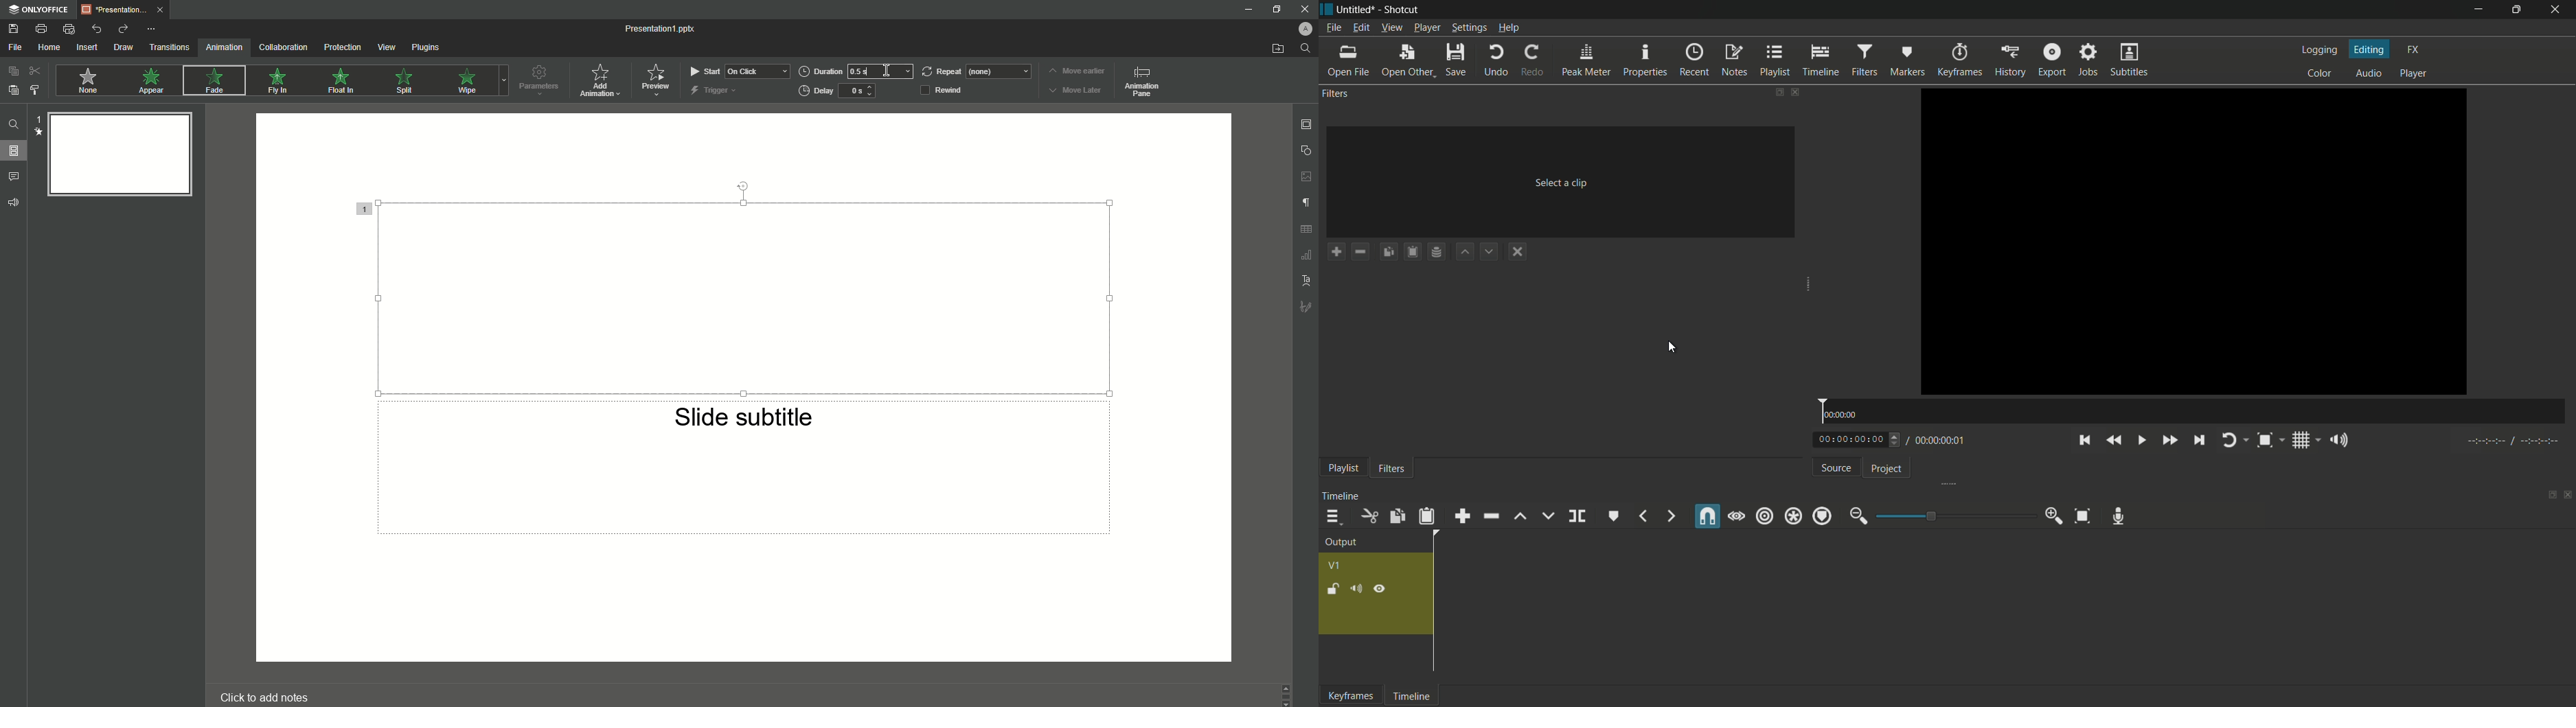  Describe the element at coordinates (14, 177) in the screenshot. I see `Comments` at that location.